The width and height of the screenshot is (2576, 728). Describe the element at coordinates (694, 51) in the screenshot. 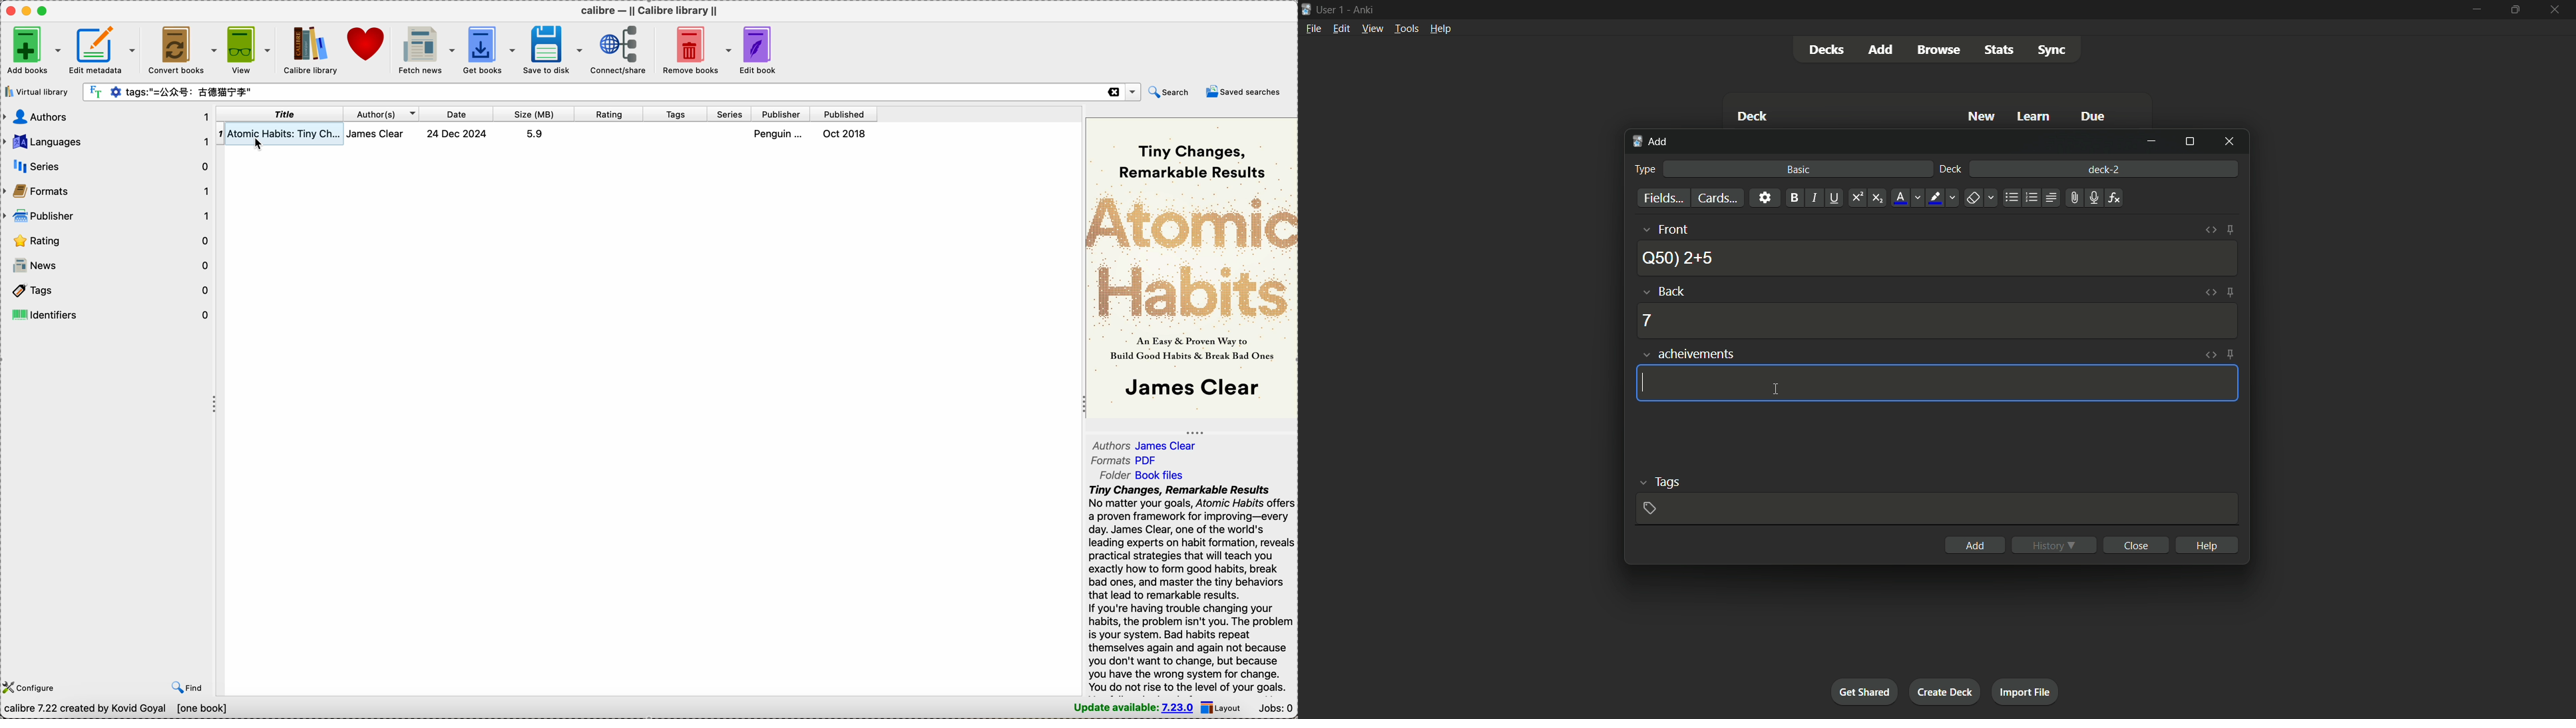

I see `remove books` at that location.